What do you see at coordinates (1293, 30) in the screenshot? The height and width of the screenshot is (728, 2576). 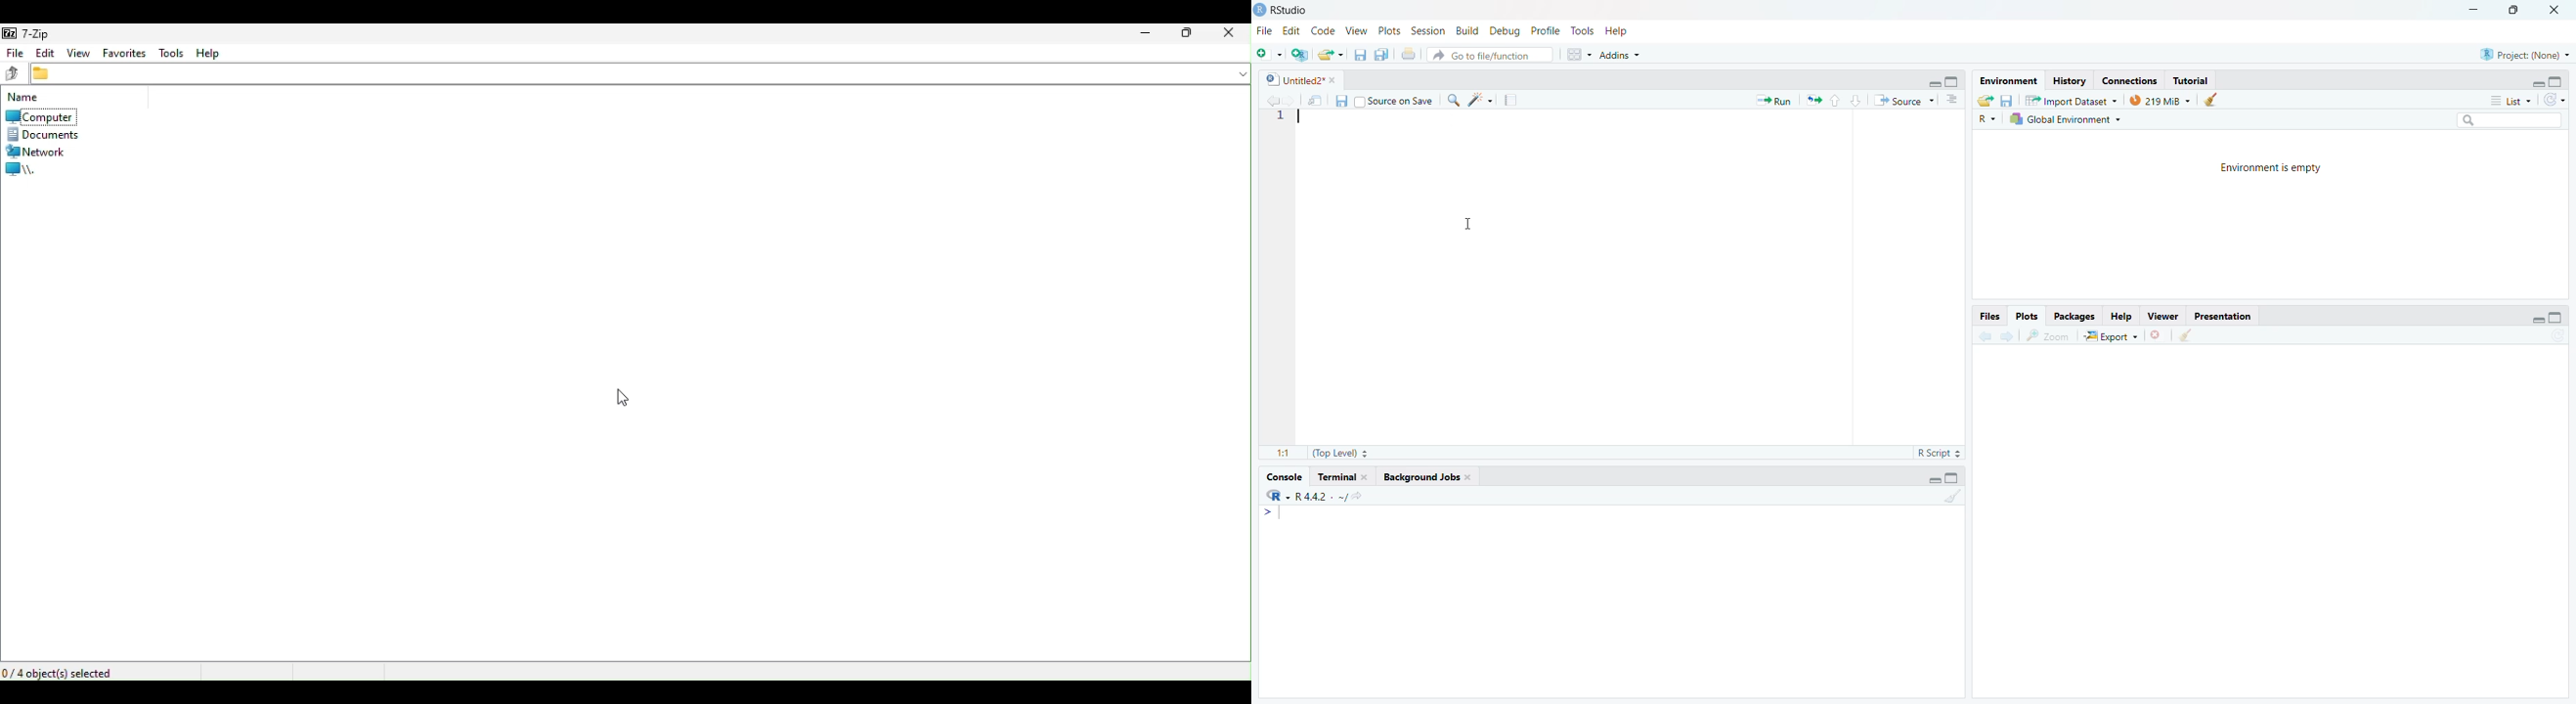 I see `Edit` at bounding box center [1293, 30].